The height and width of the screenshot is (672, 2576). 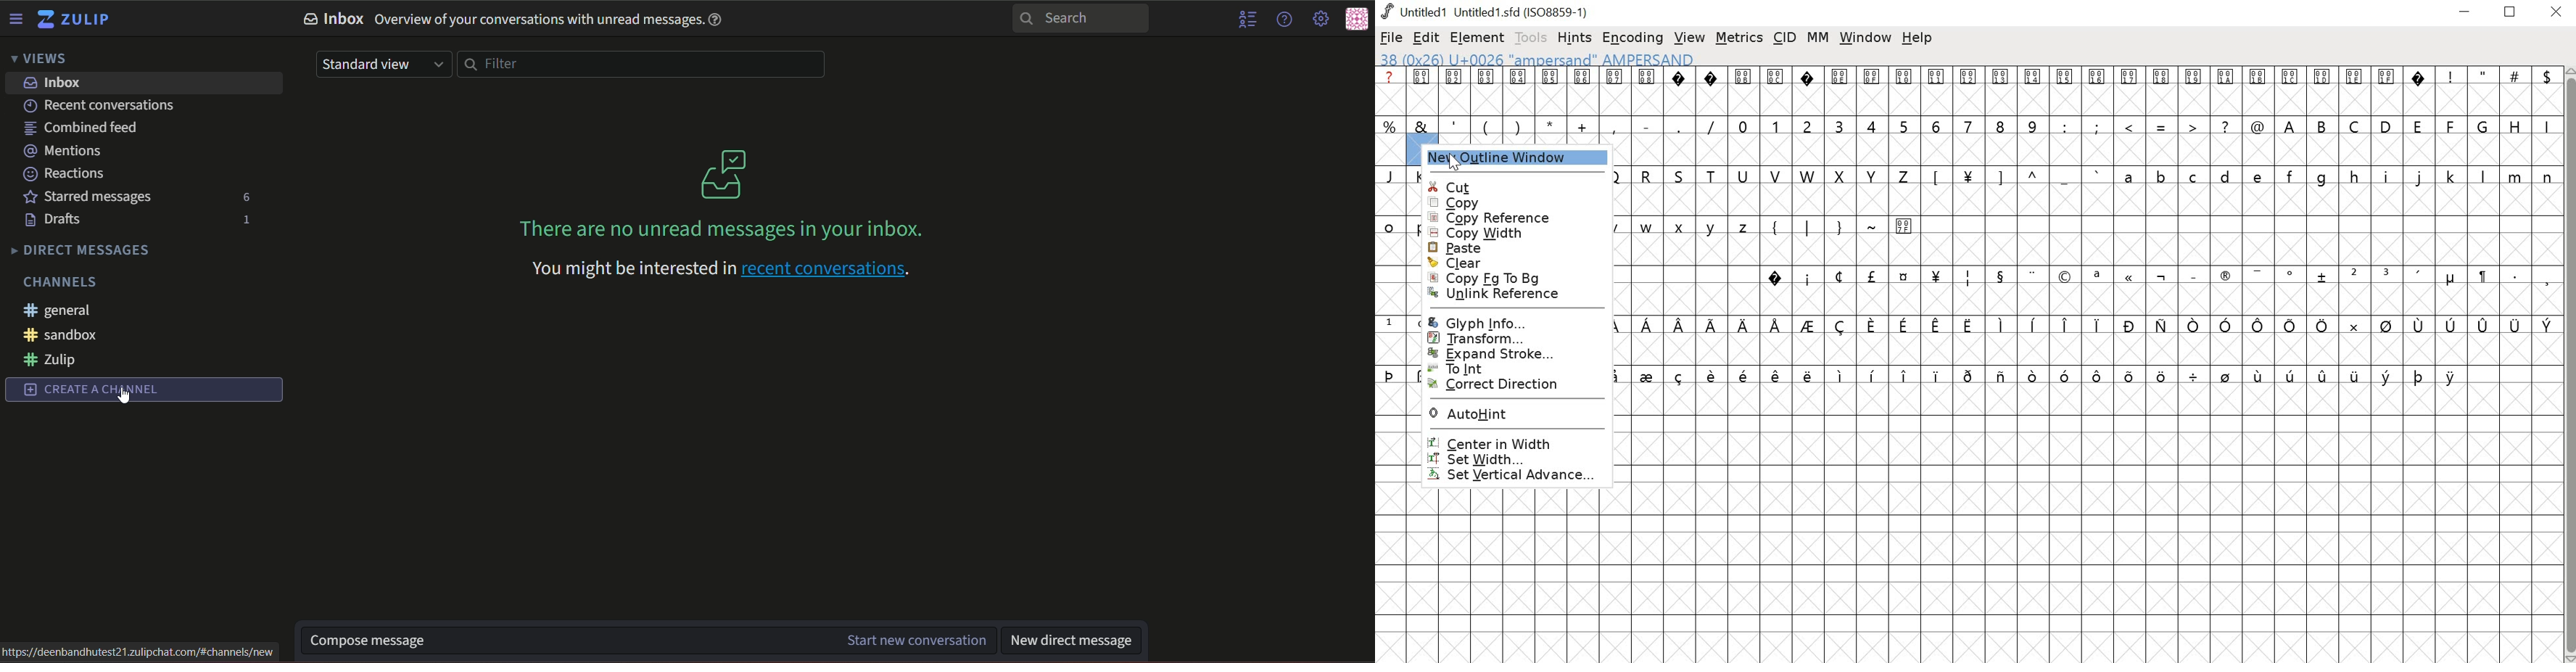 I want to click on symbol, so click(x=1743, y=326).